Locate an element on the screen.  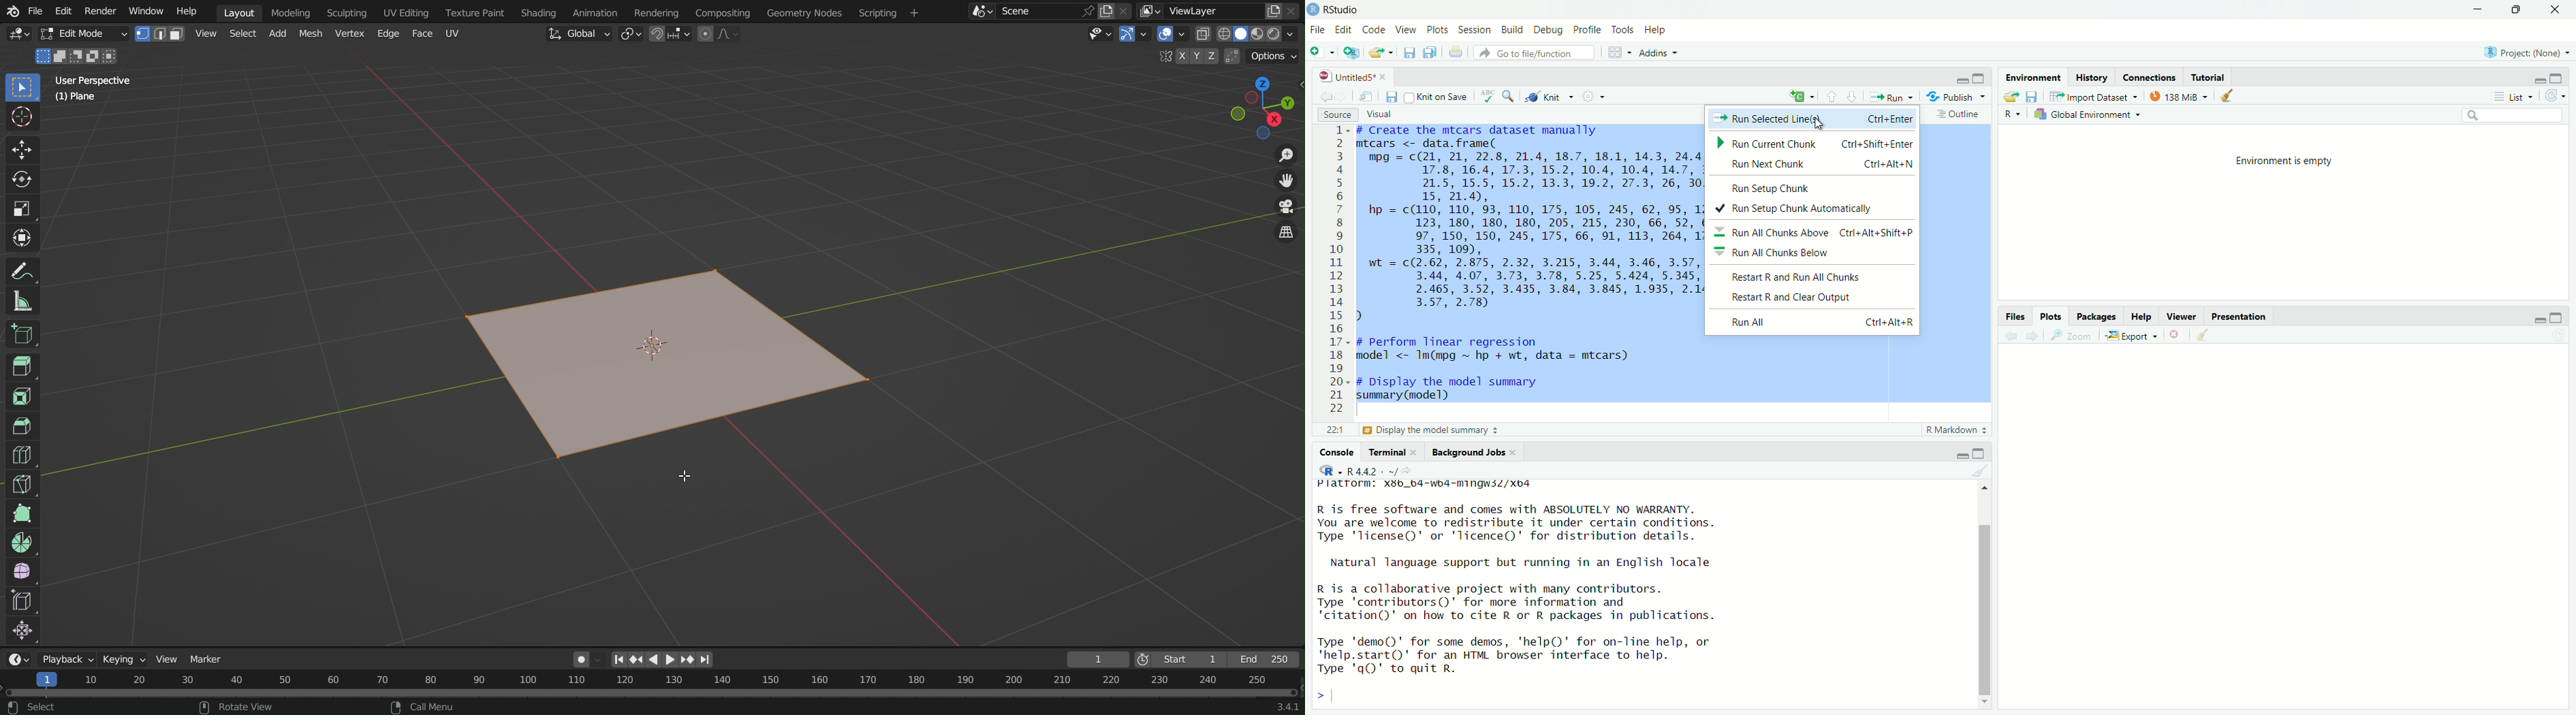
Run Setup Chunk is located at coordinates (1772, 191).